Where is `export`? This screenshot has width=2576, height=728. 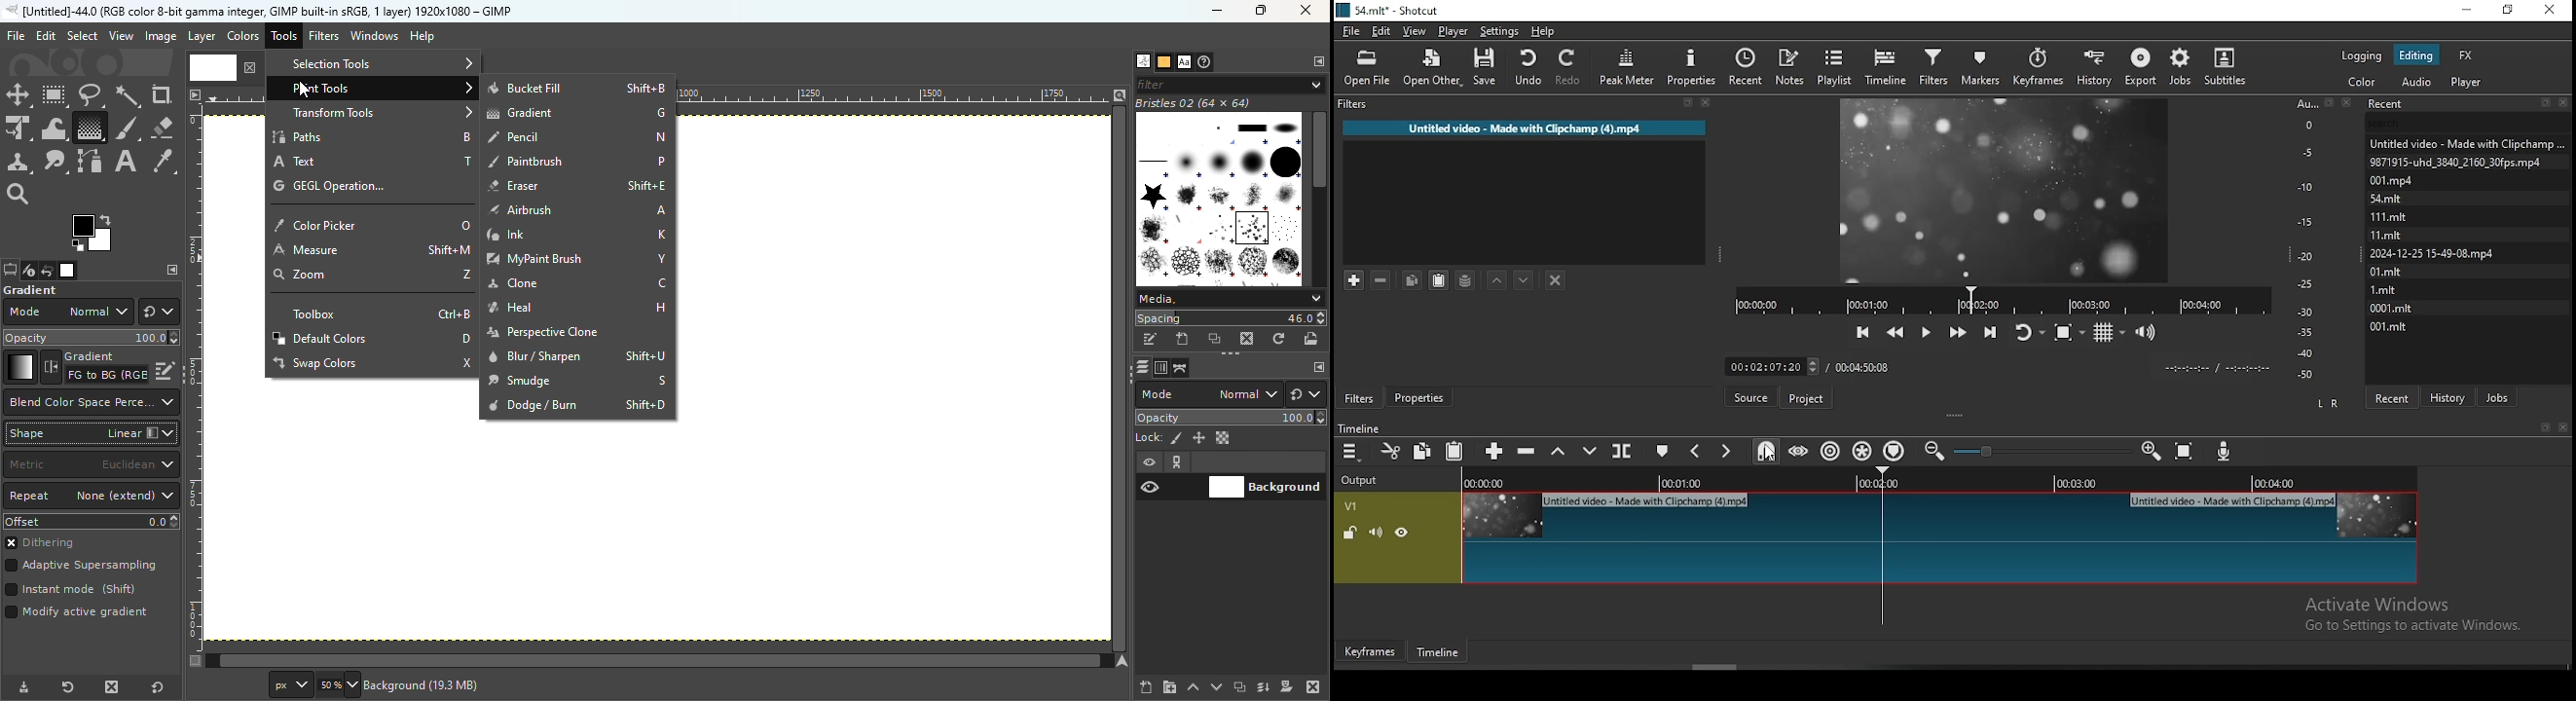
export is located at coordinates (2139, 68).